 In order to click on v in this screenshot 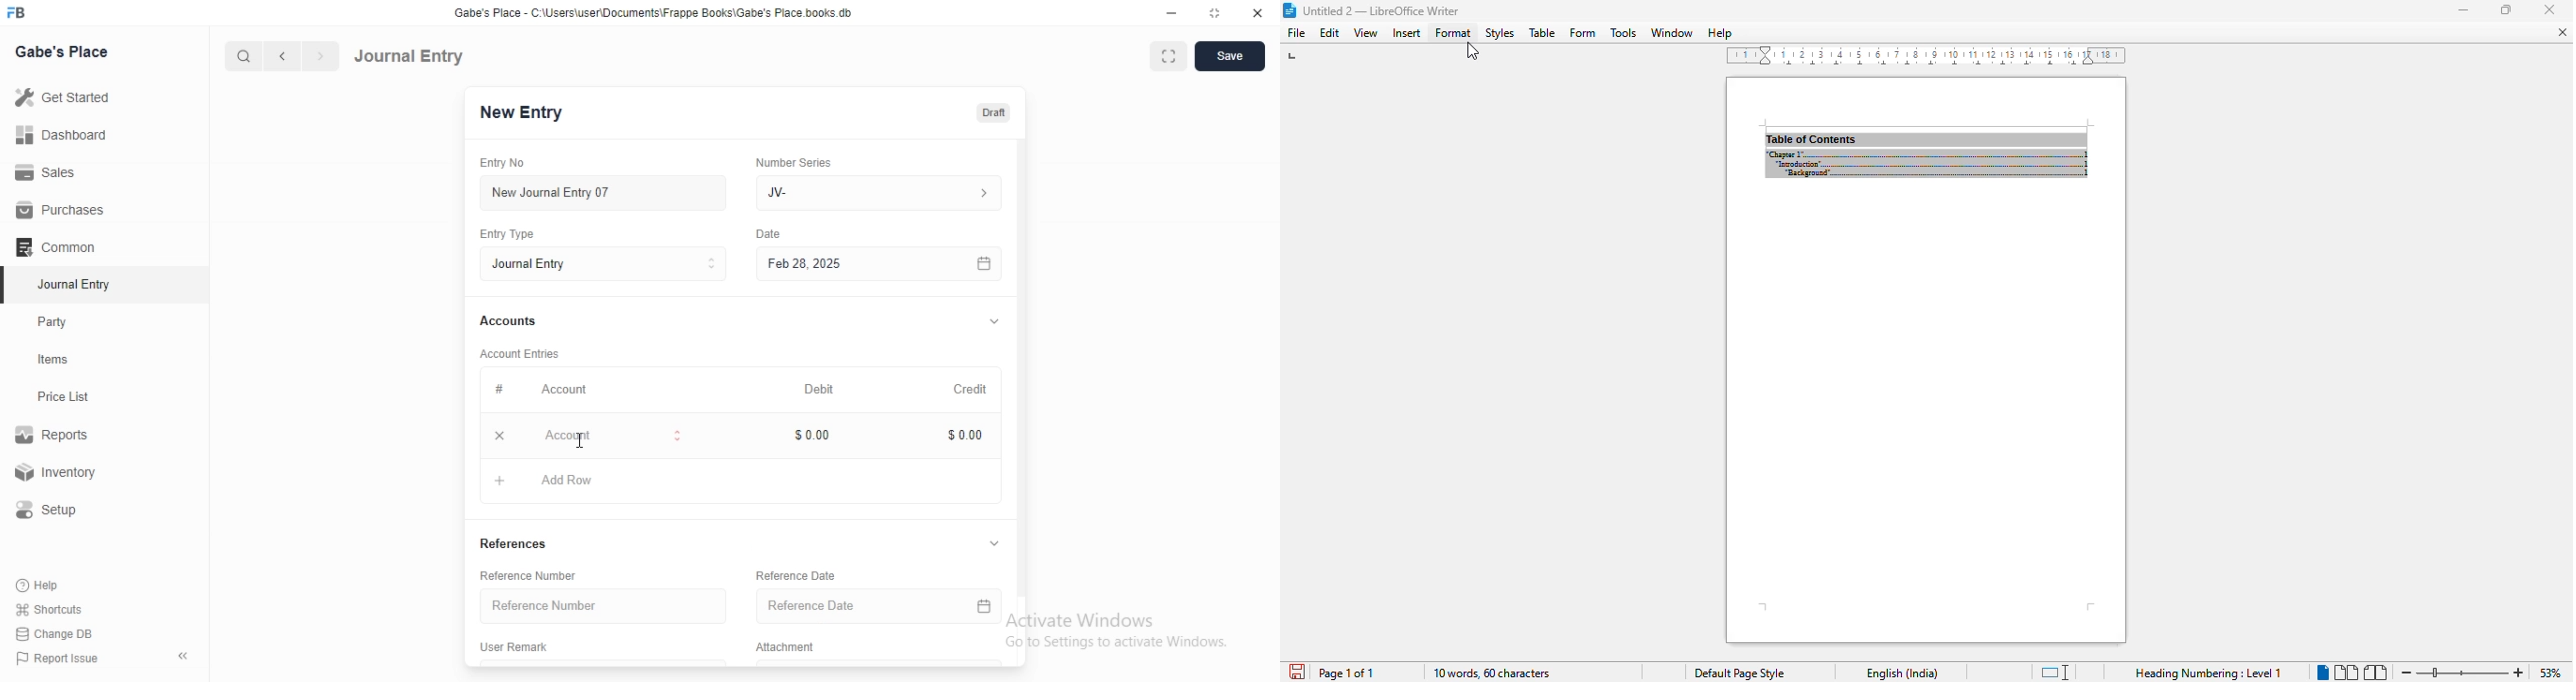, I will do `click(994, 318)`.